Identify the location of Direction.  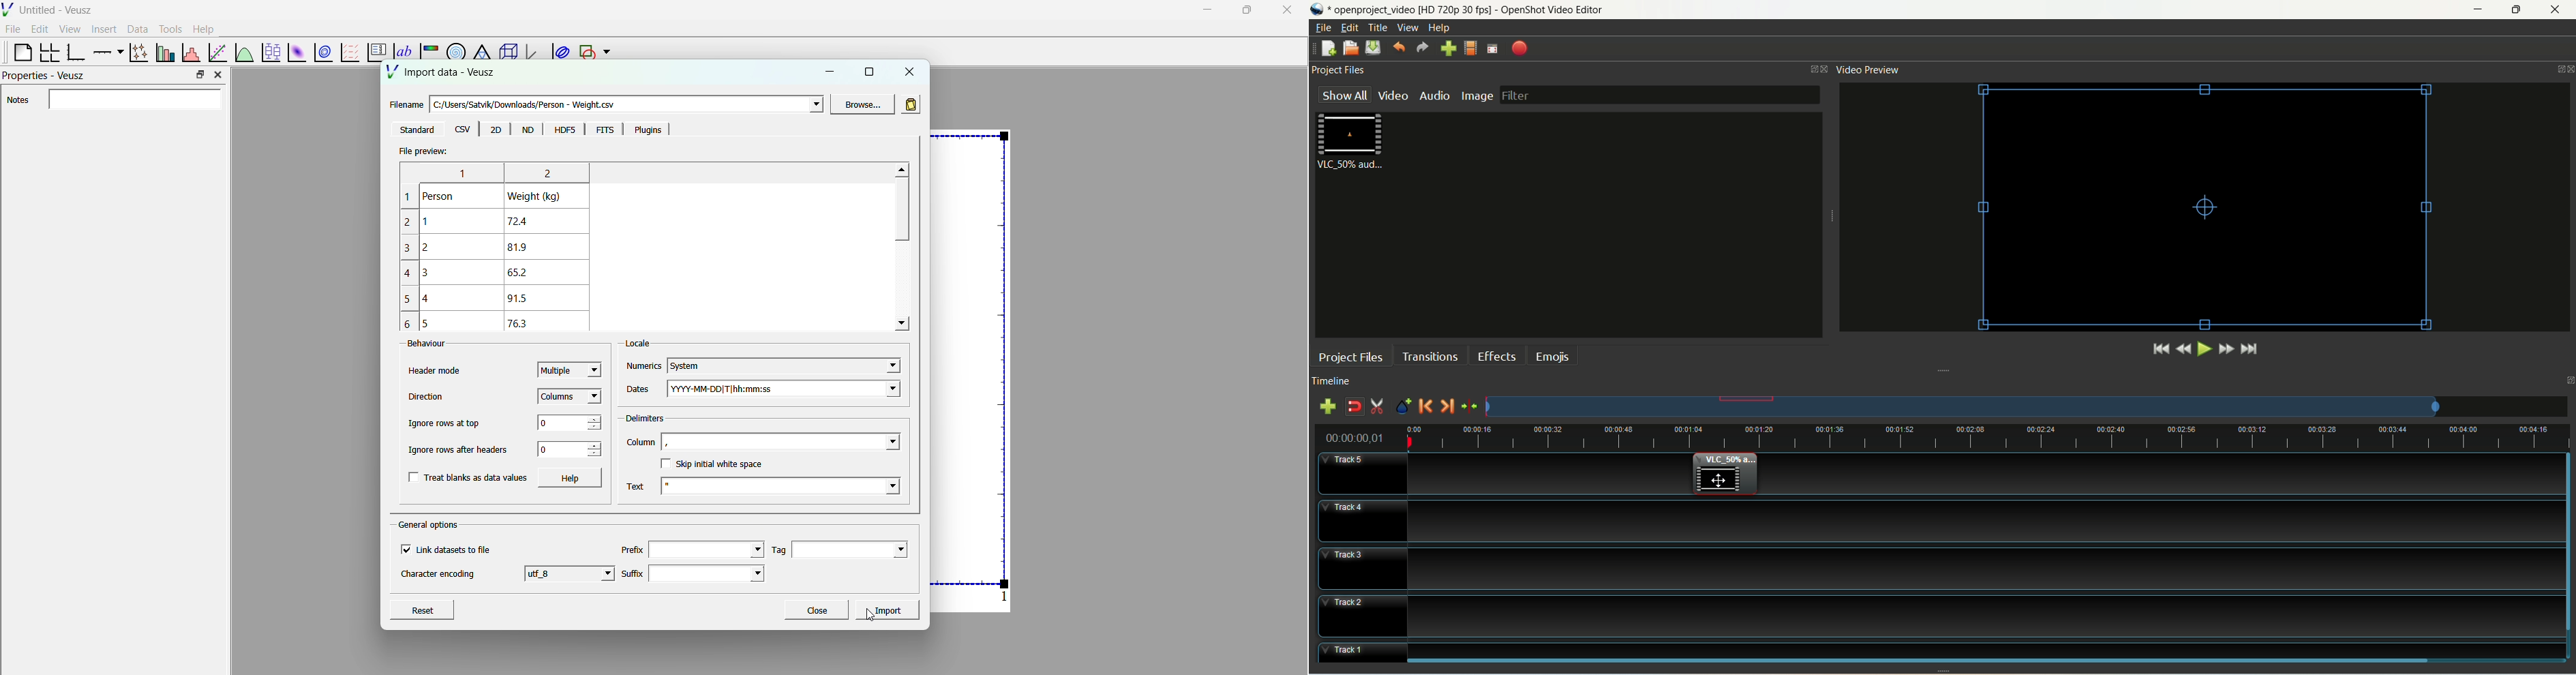
(427, 397).